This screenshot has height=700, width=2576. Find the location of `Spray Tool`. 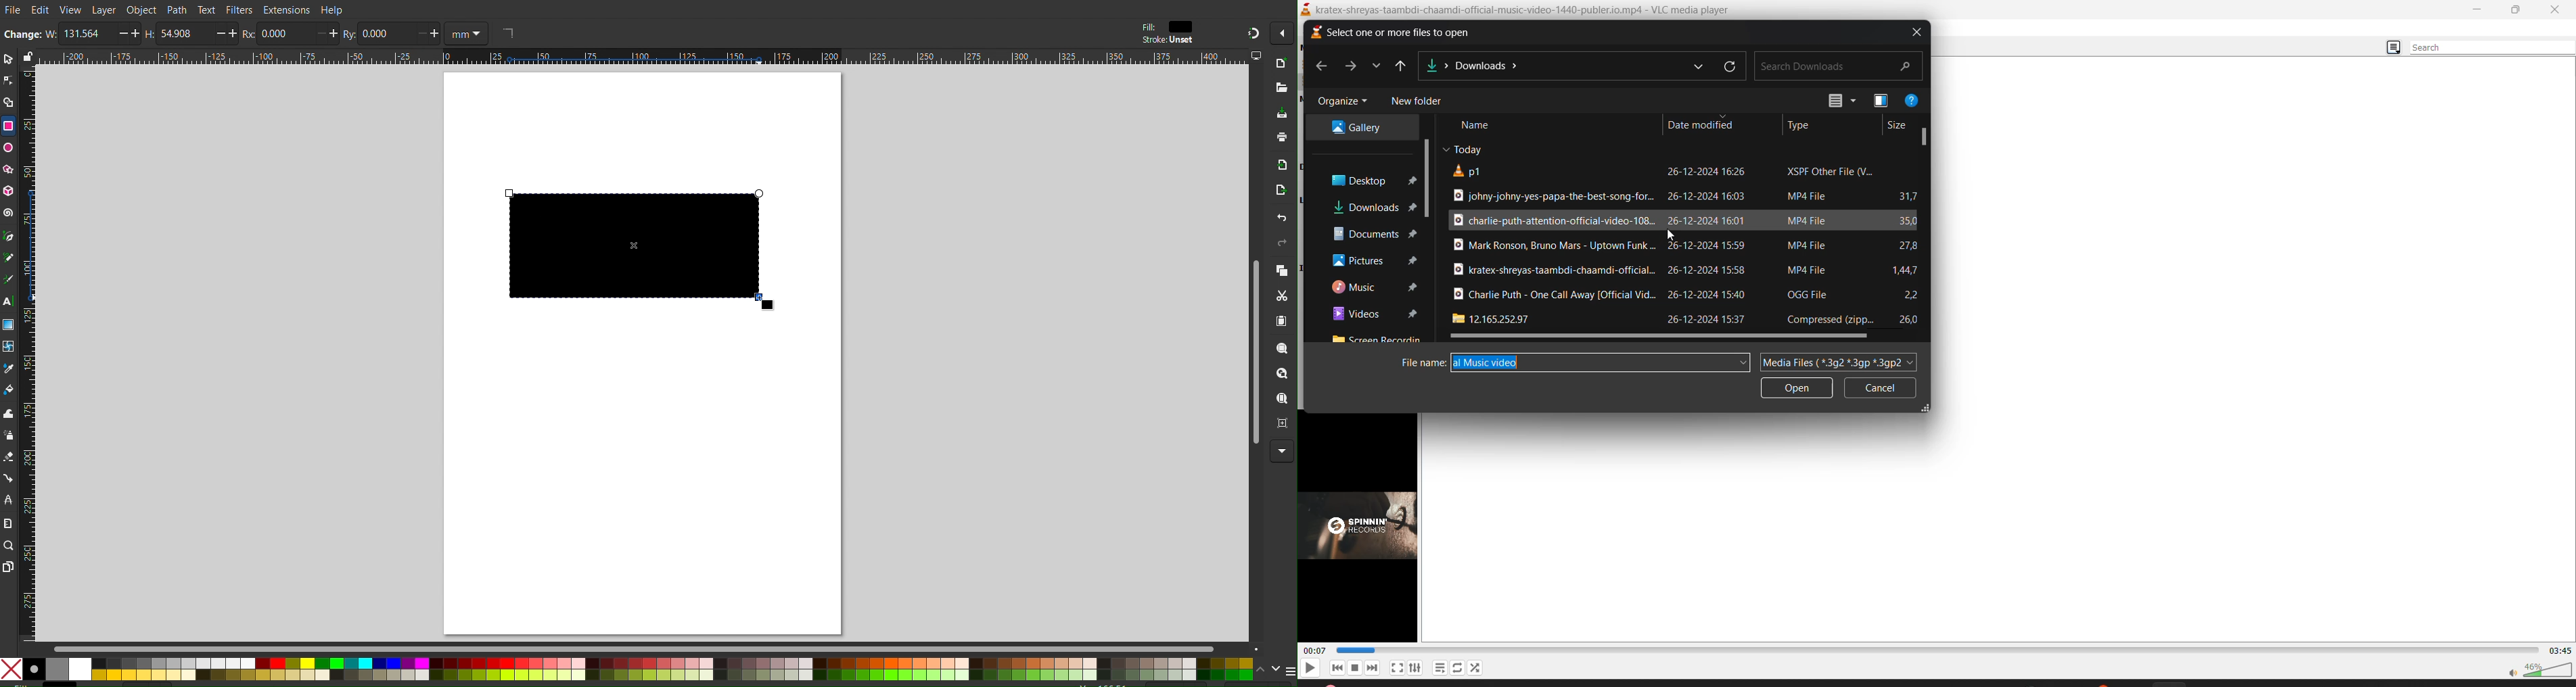

Spray Tool is located at coordinates (8, 437).